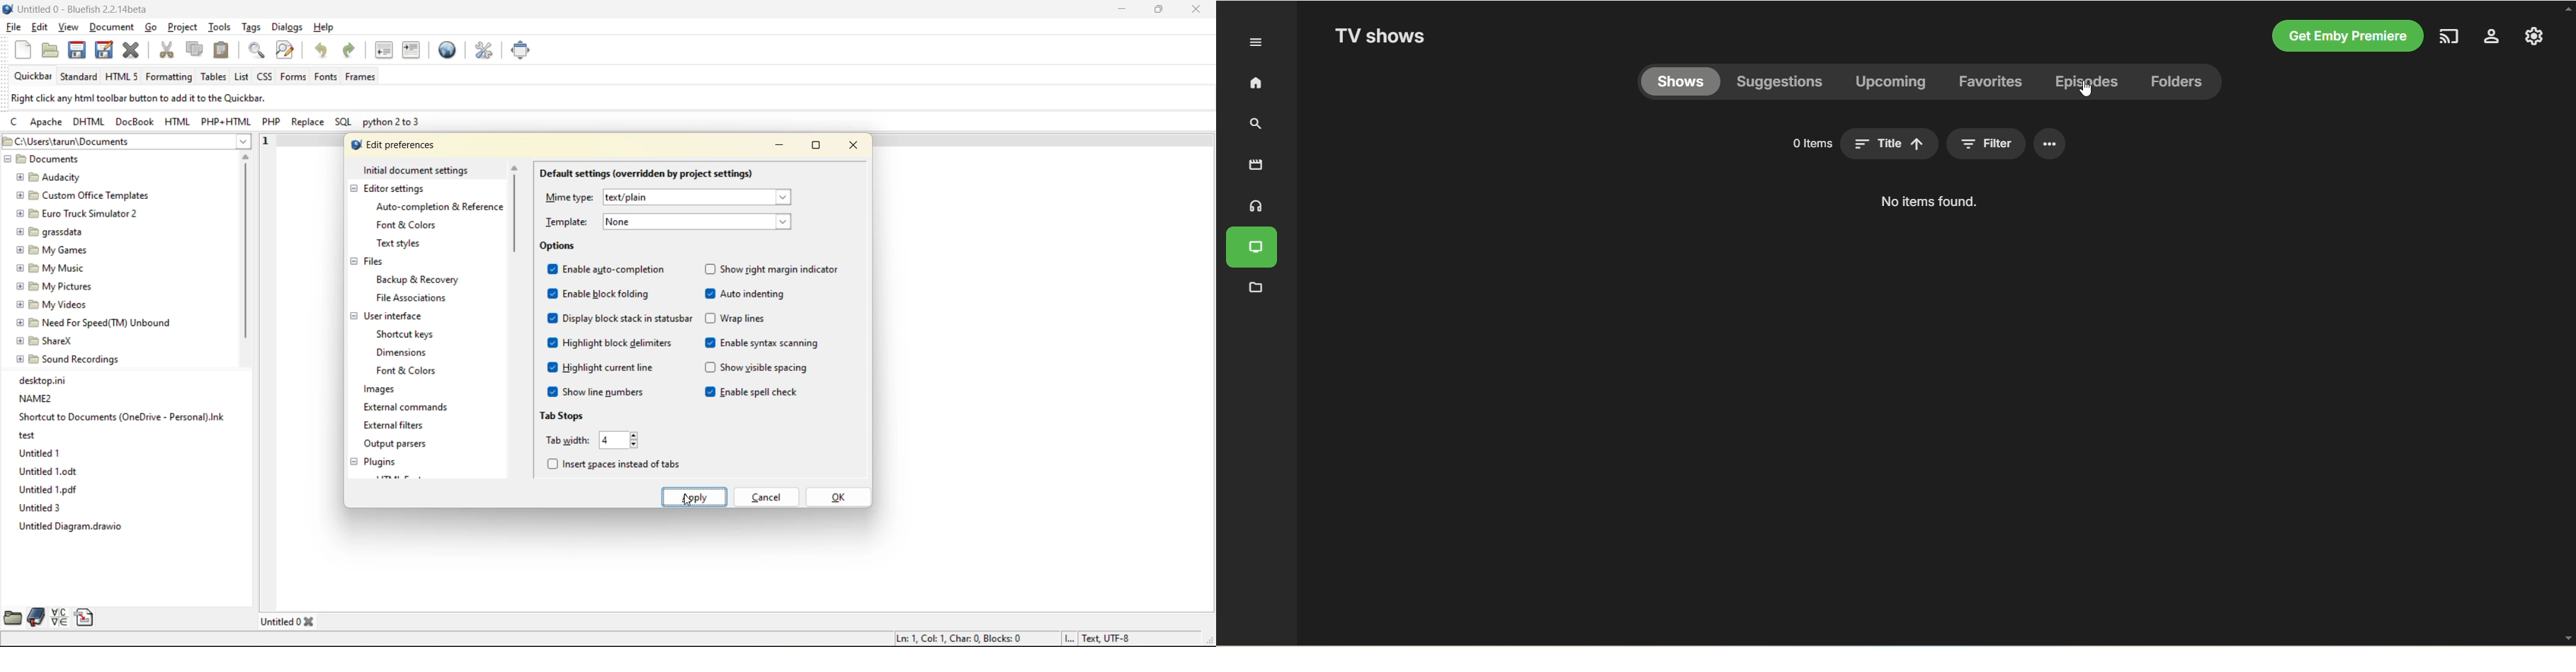 This screenshot has height=672, width=2576. I want to click on Shortcut to Documents (OneDrive - Personal).Ink, so click(122, 417).